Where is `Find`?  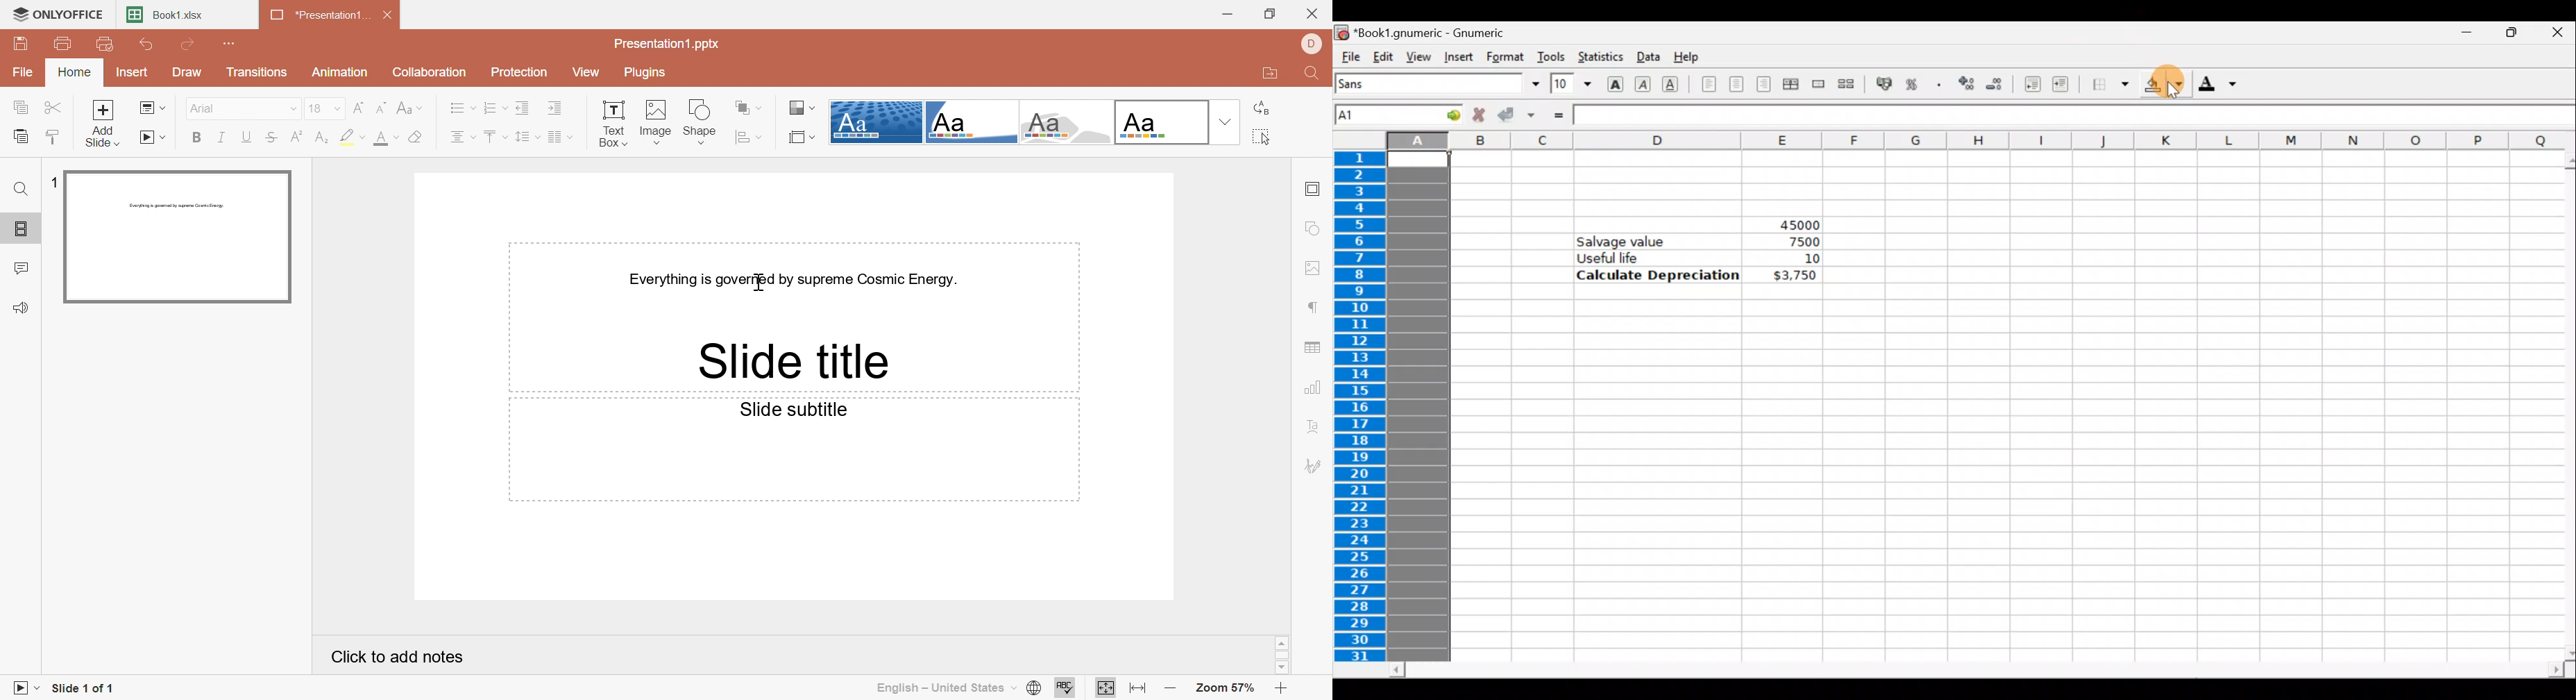
Find is located at coordinates (21, 187).